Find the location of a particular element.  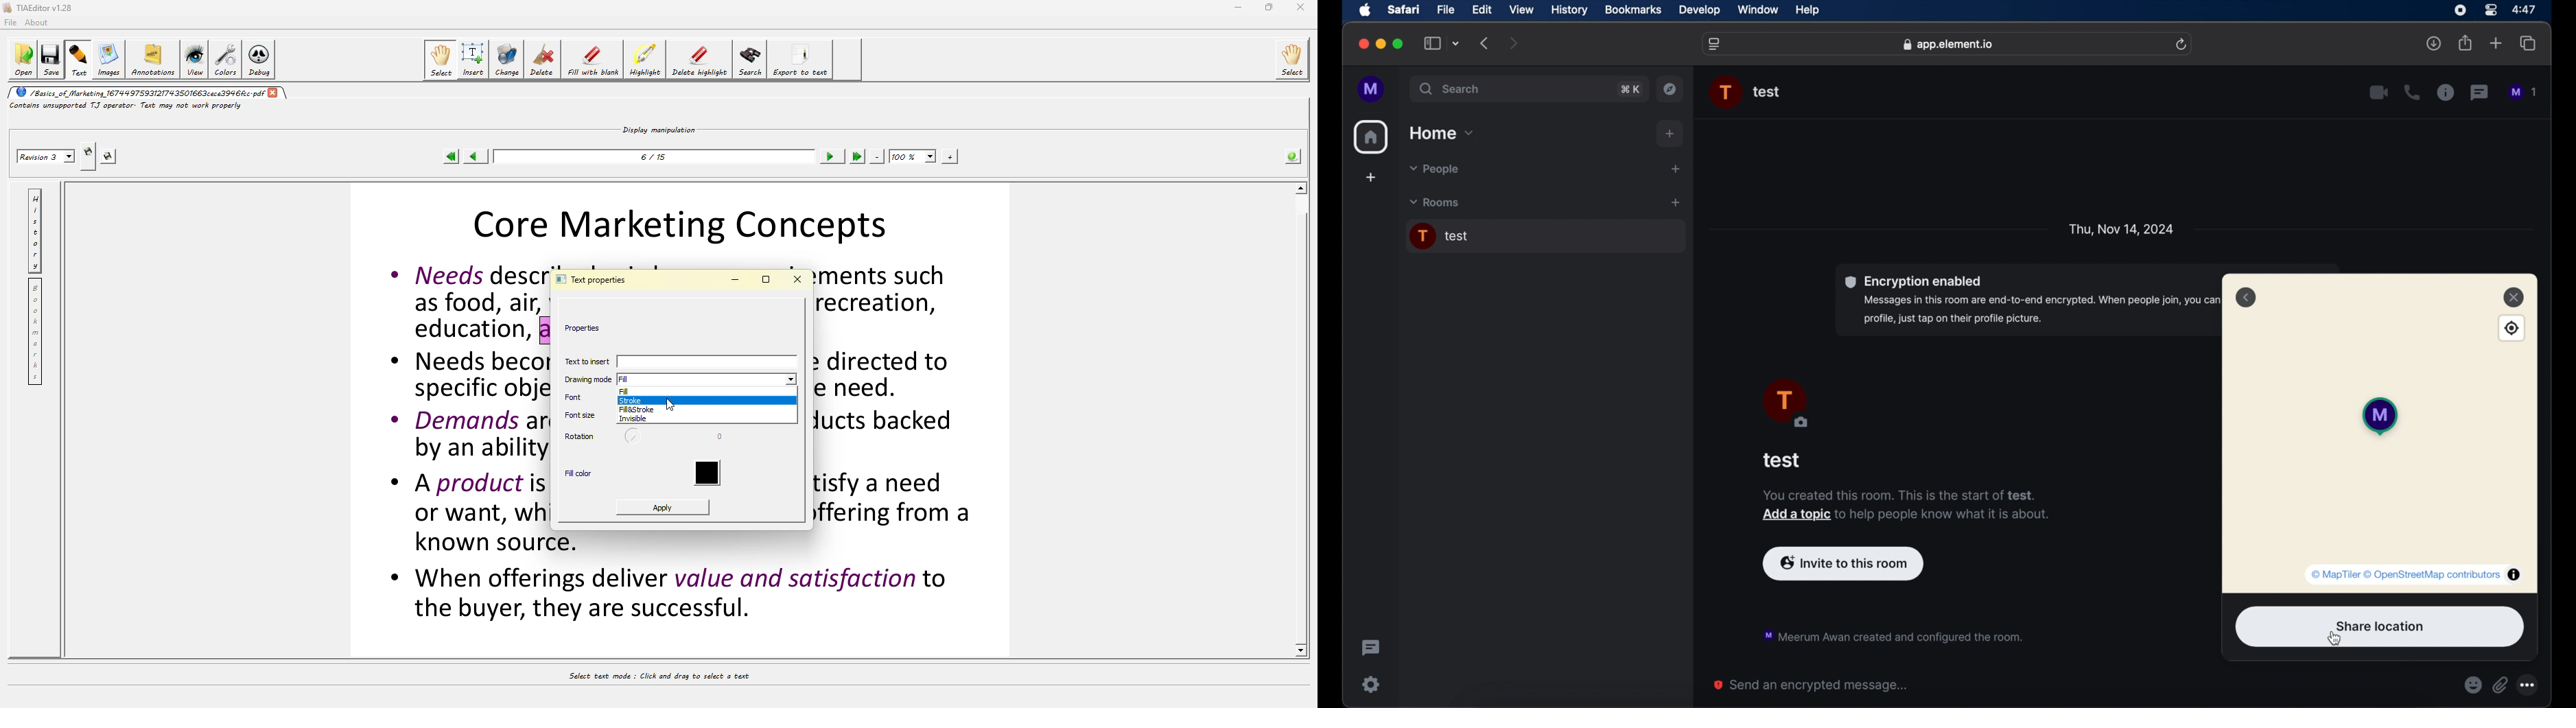

share is located at coordinates (2465, 43).